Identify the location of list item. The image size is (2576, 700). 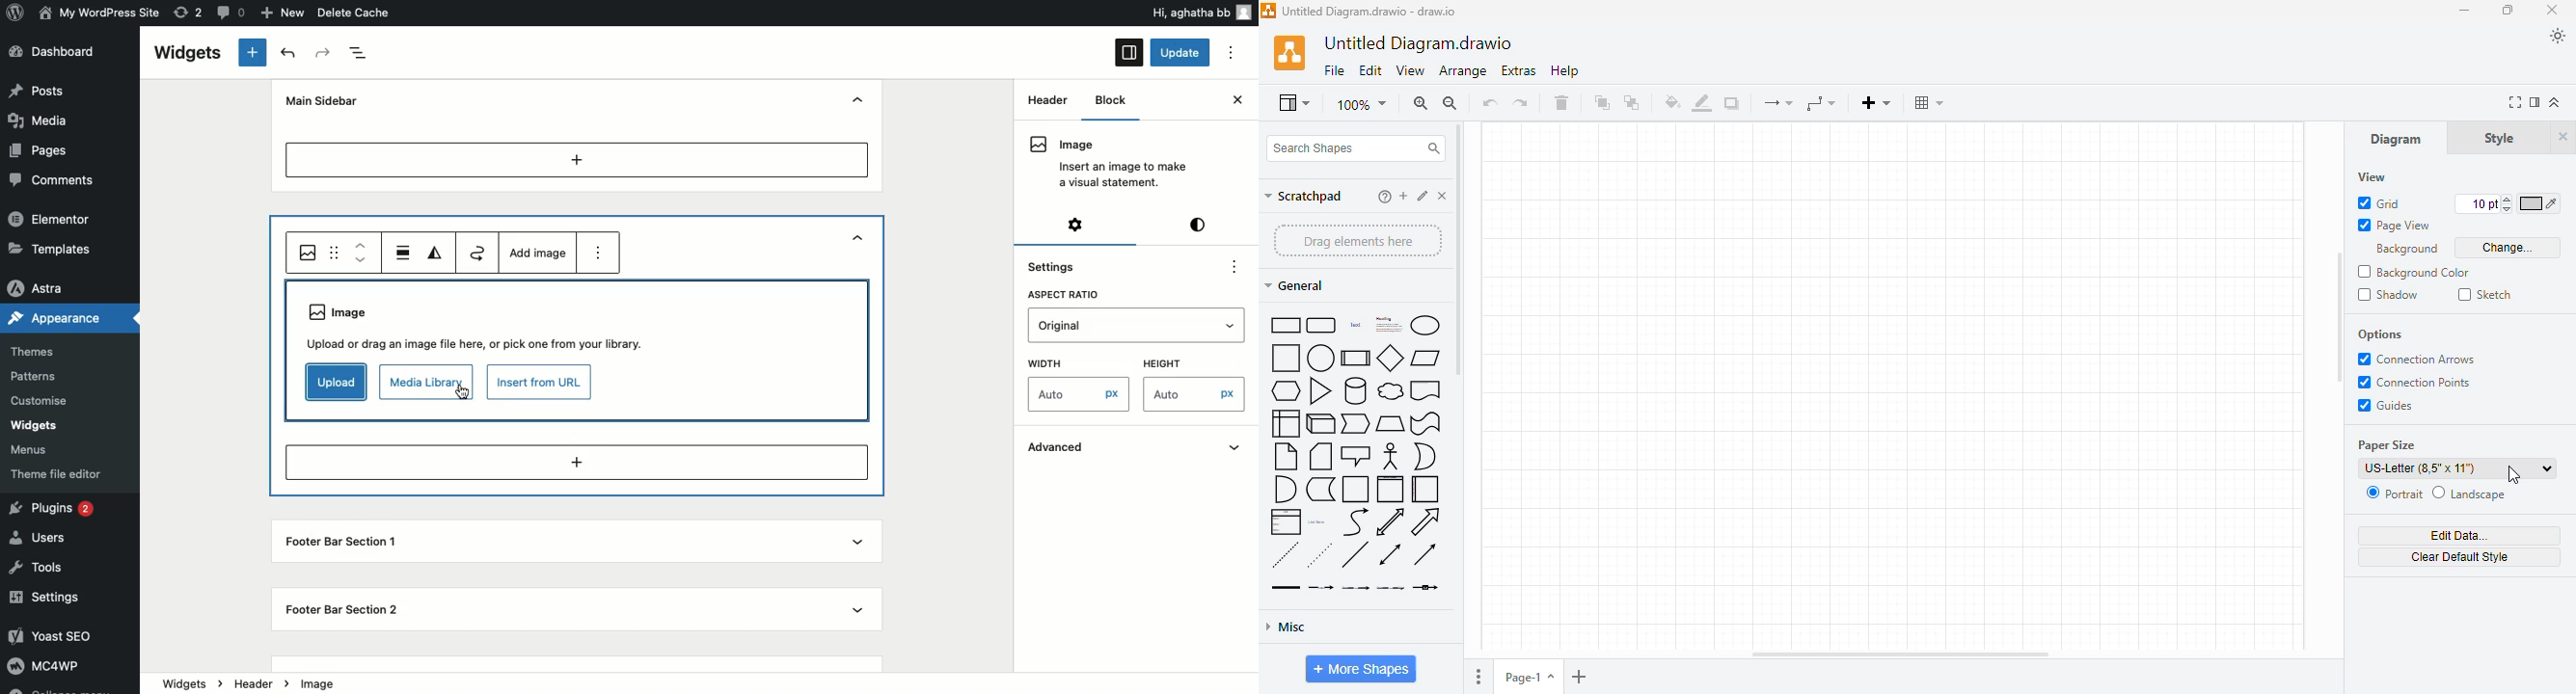
(1318, 522).